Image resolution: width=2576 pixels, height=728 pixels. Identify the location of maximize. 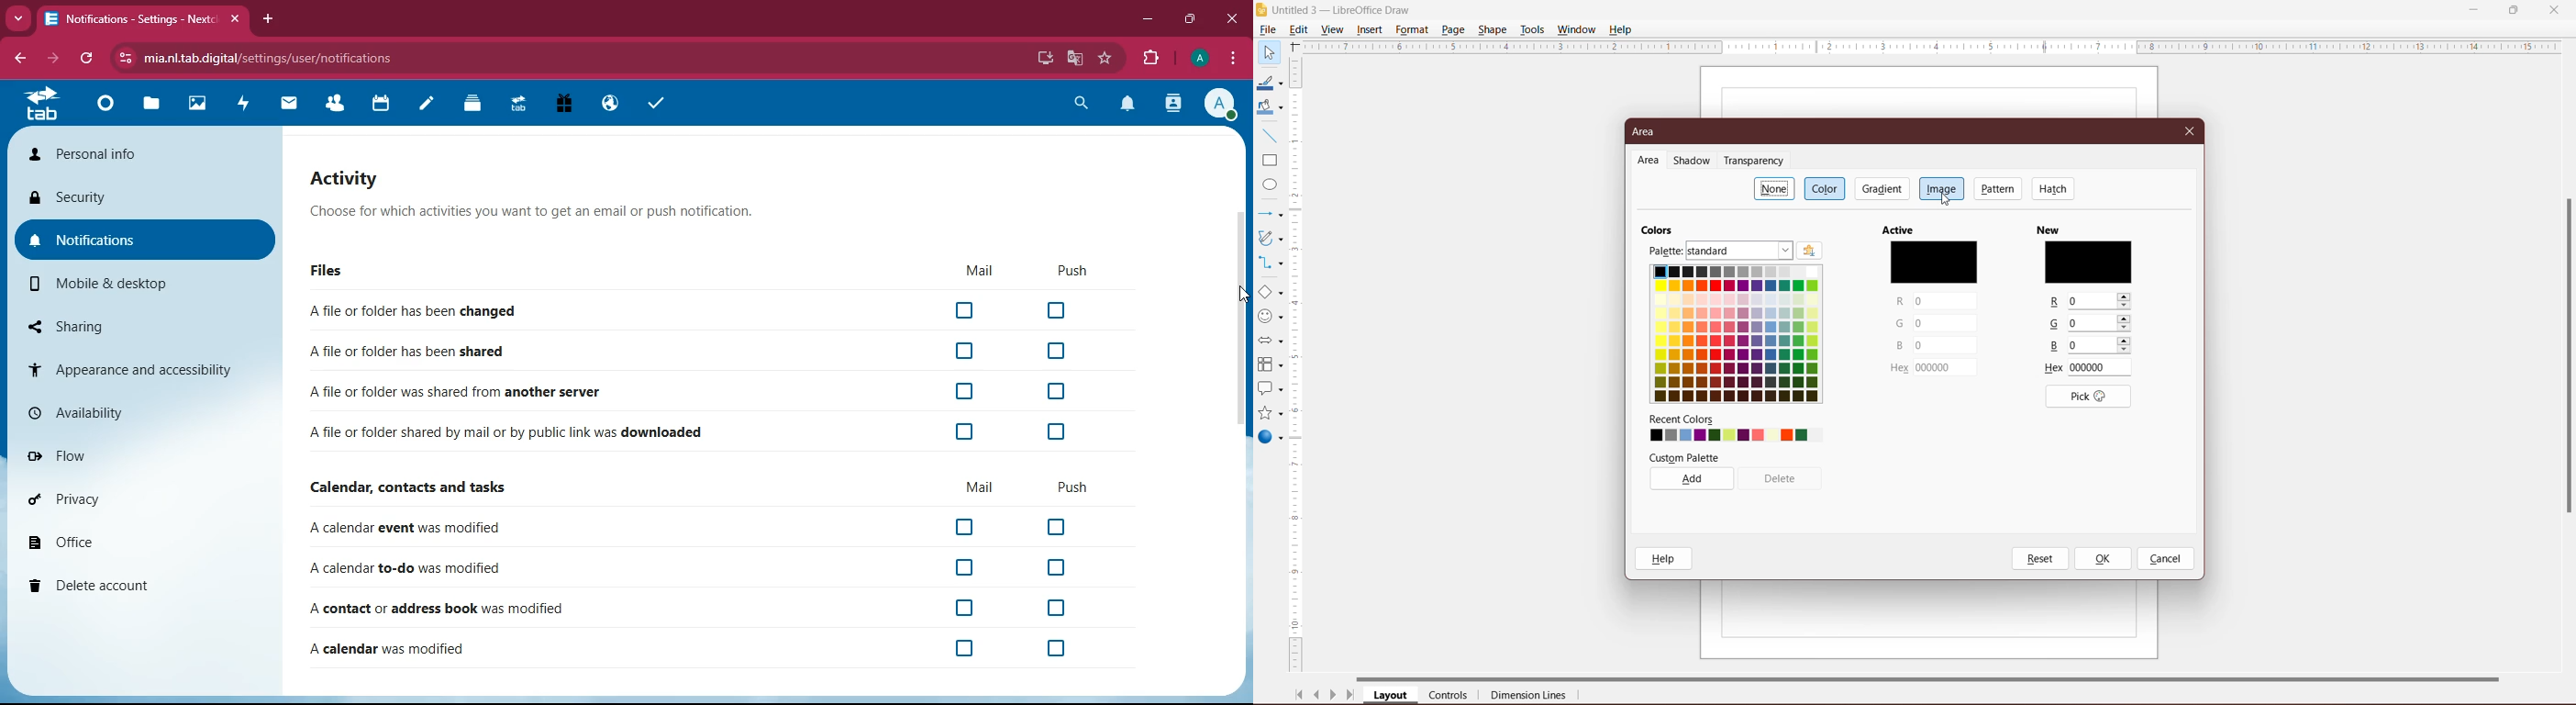
(1188, 20).